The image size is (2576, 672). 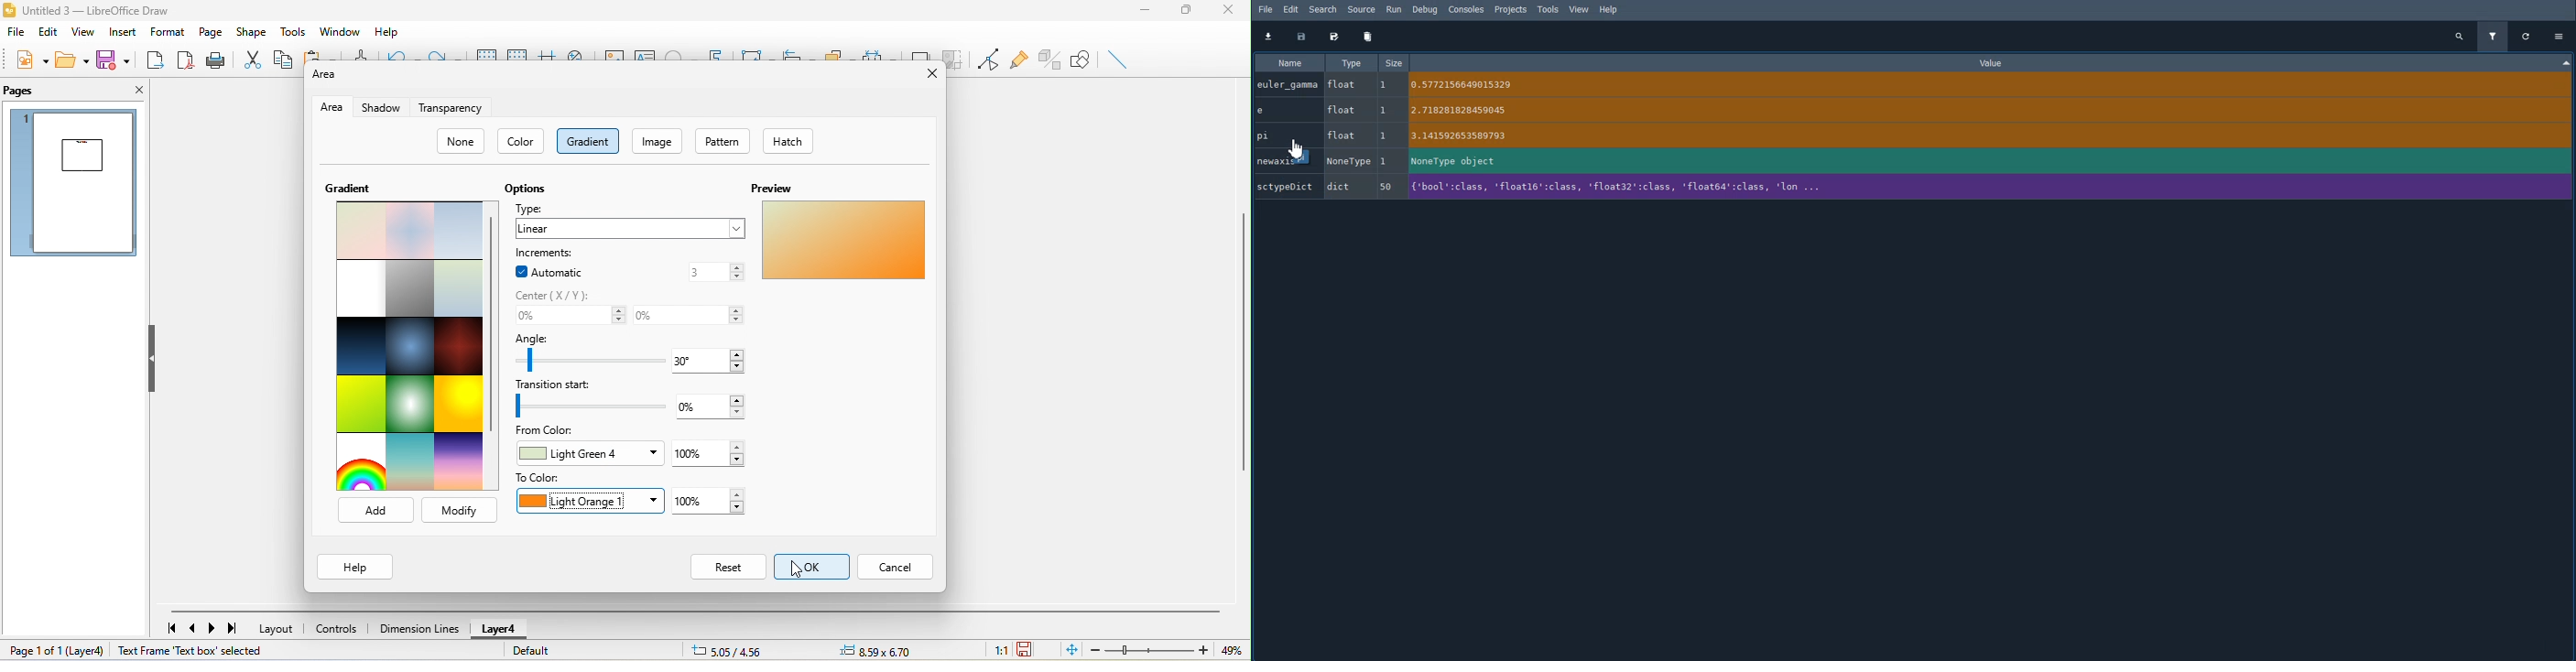 What do you see at coordinates (457, 232) in the screenshot?
I see `blue touch` at bounding box center [457, 232].